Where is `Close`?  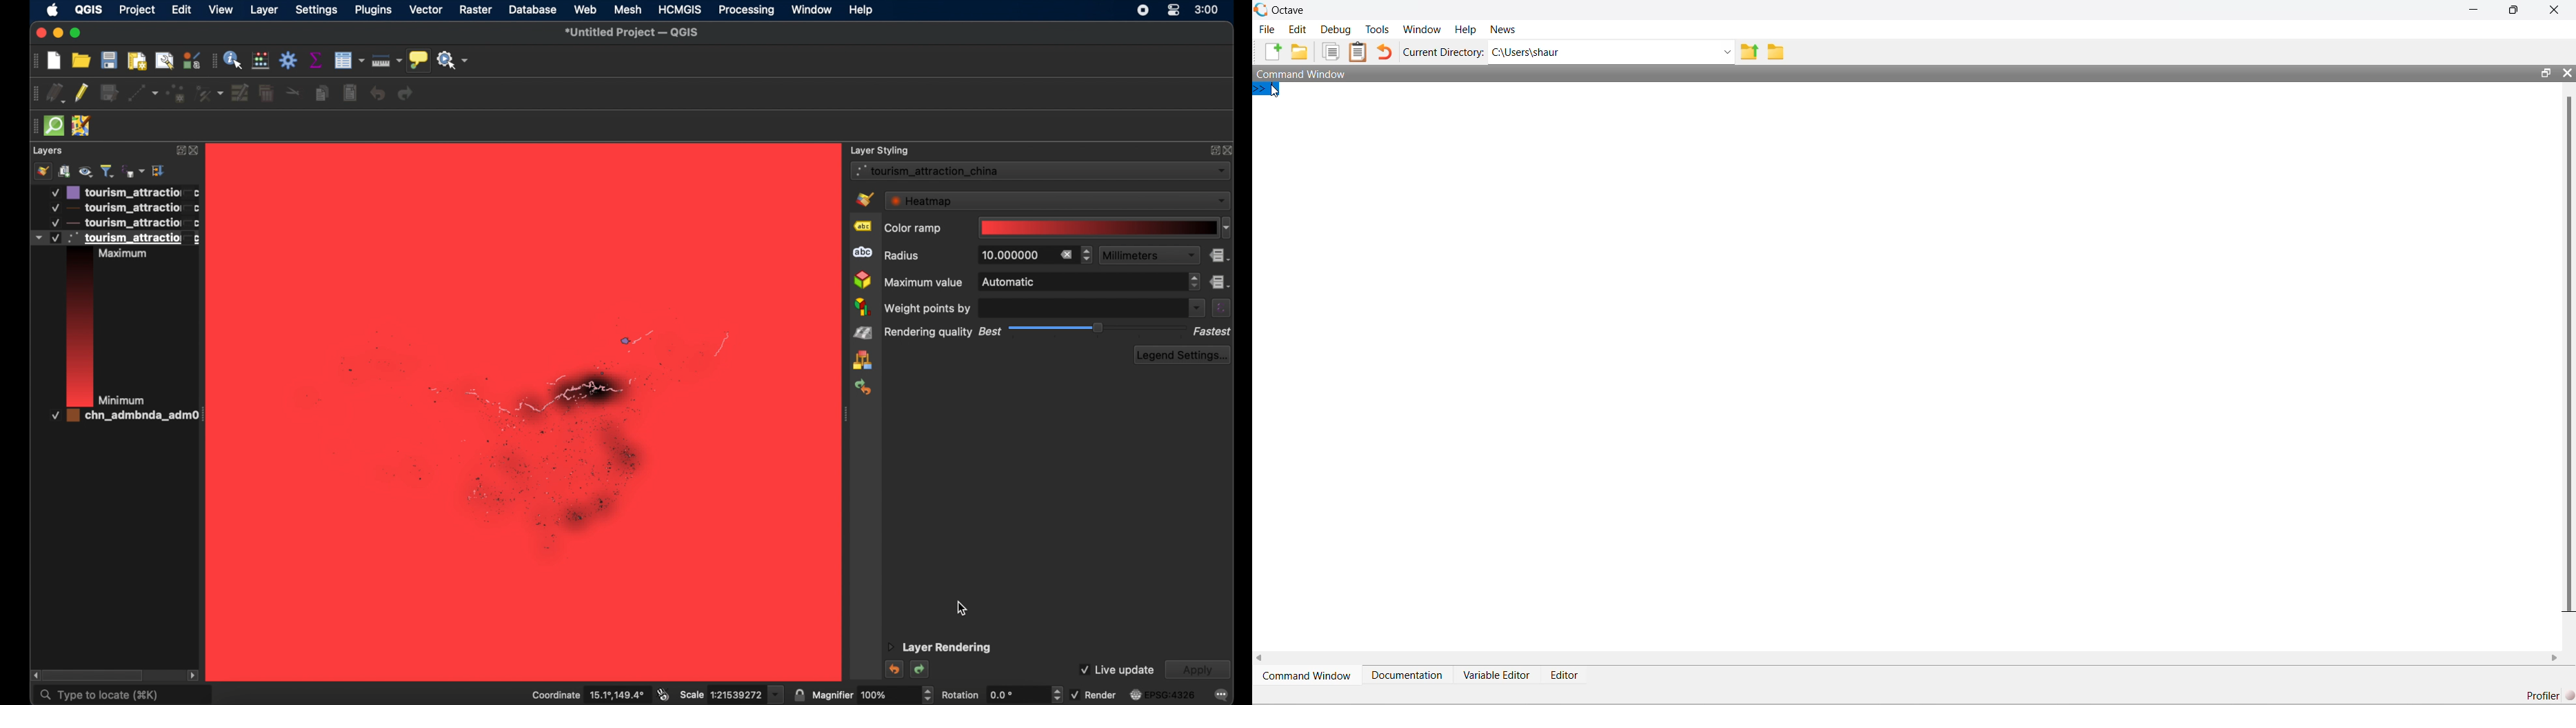 Close is located at coordinates (2555, 10).